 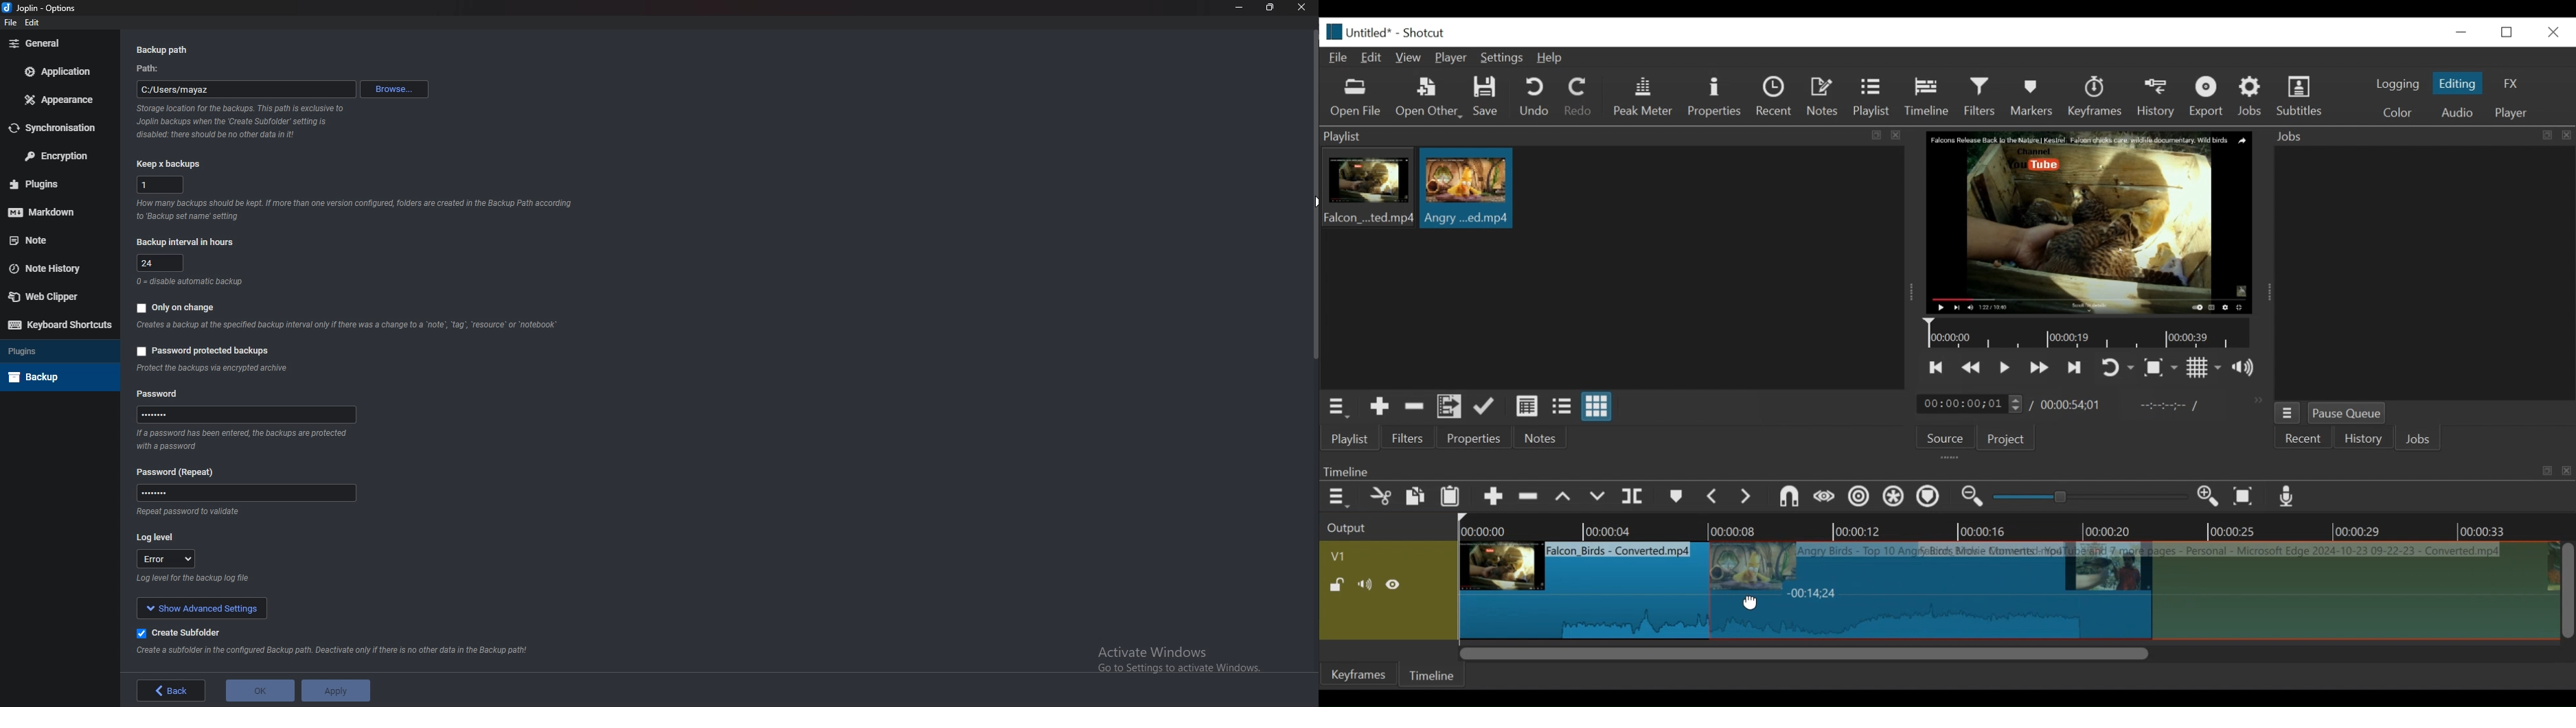 What do you see at coordinates (2511, 84) in the screenshot?
I see `FX` at bounding box center [2511, 84].